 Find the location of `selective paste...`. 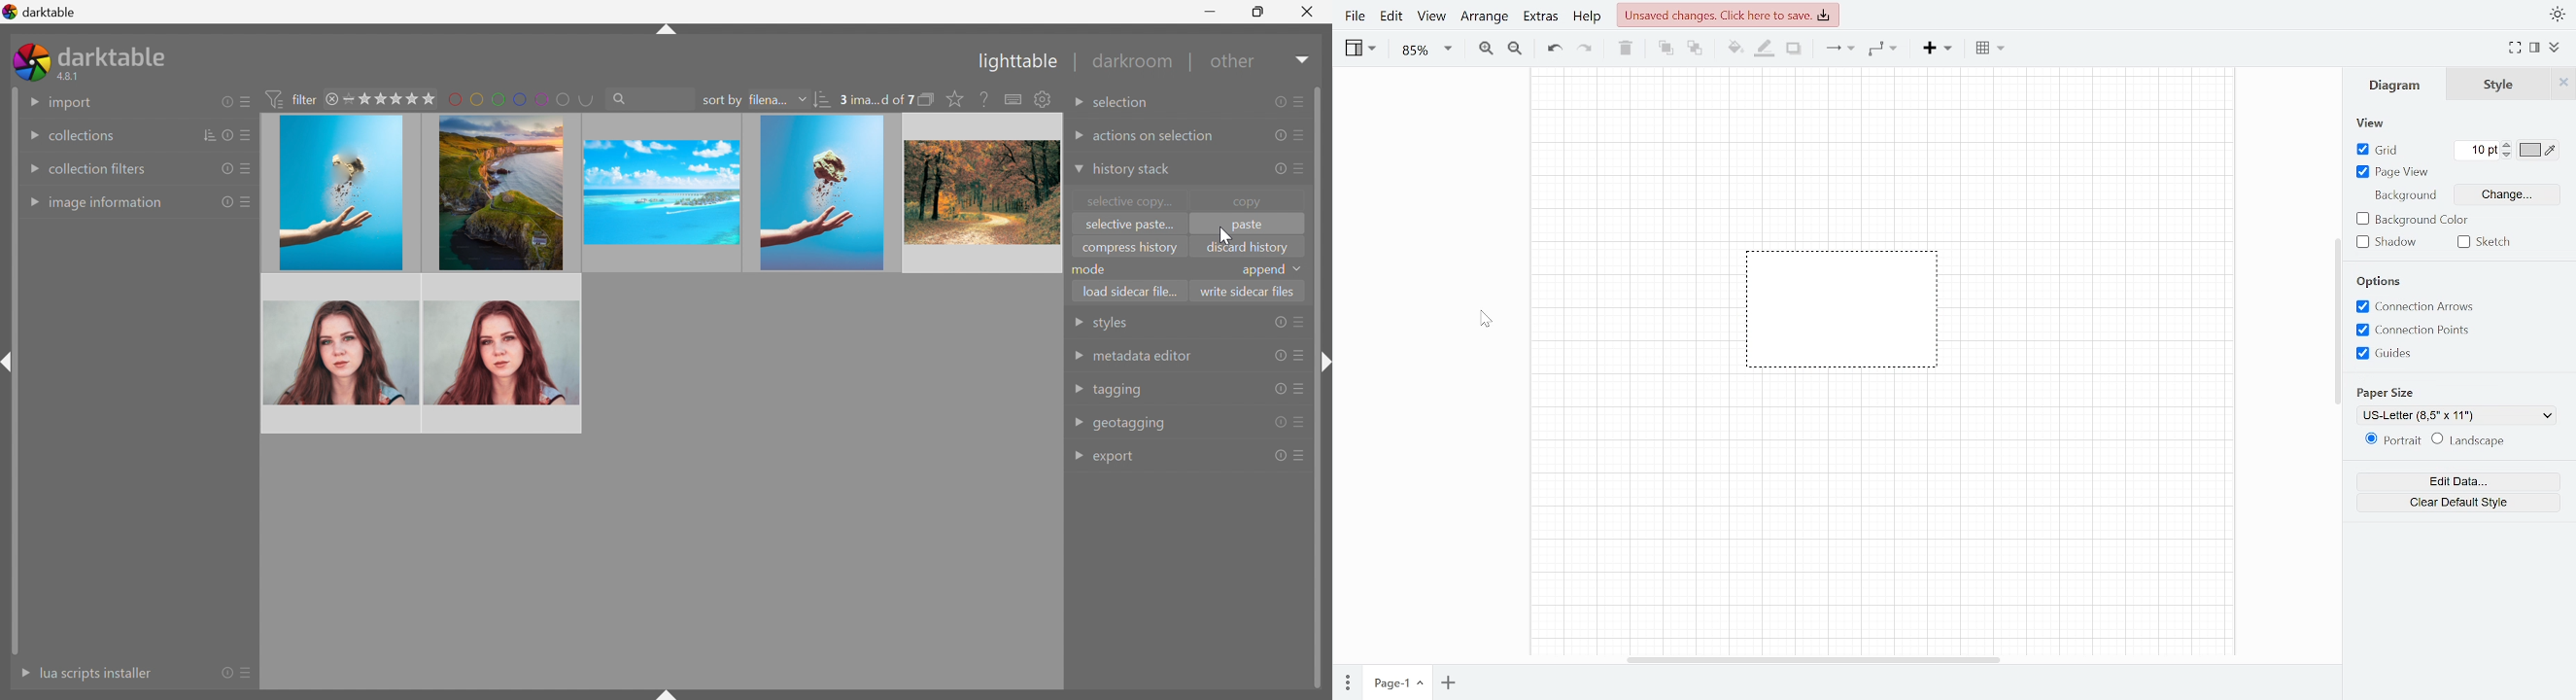

selective paste... is located at coordinates (1126, 226).